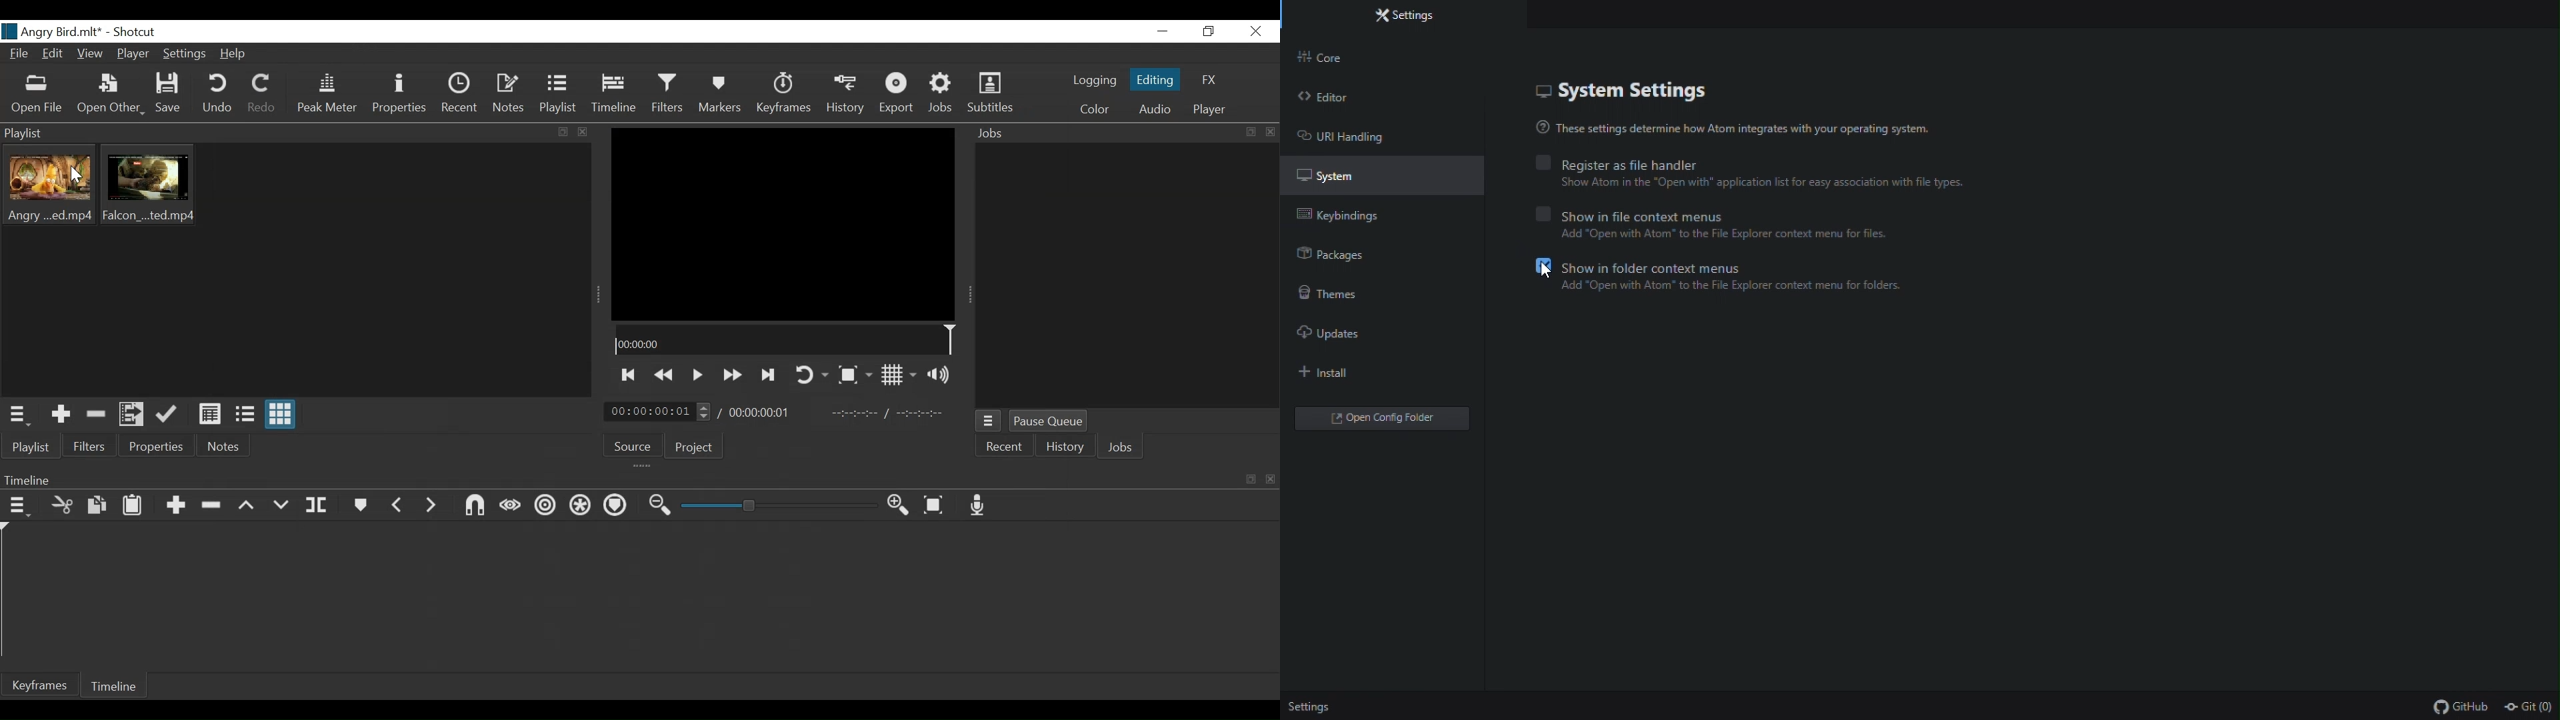  Describe the element at coordinates (1745, 165) in the screenshot. I see `Register as file Handler` at that location.